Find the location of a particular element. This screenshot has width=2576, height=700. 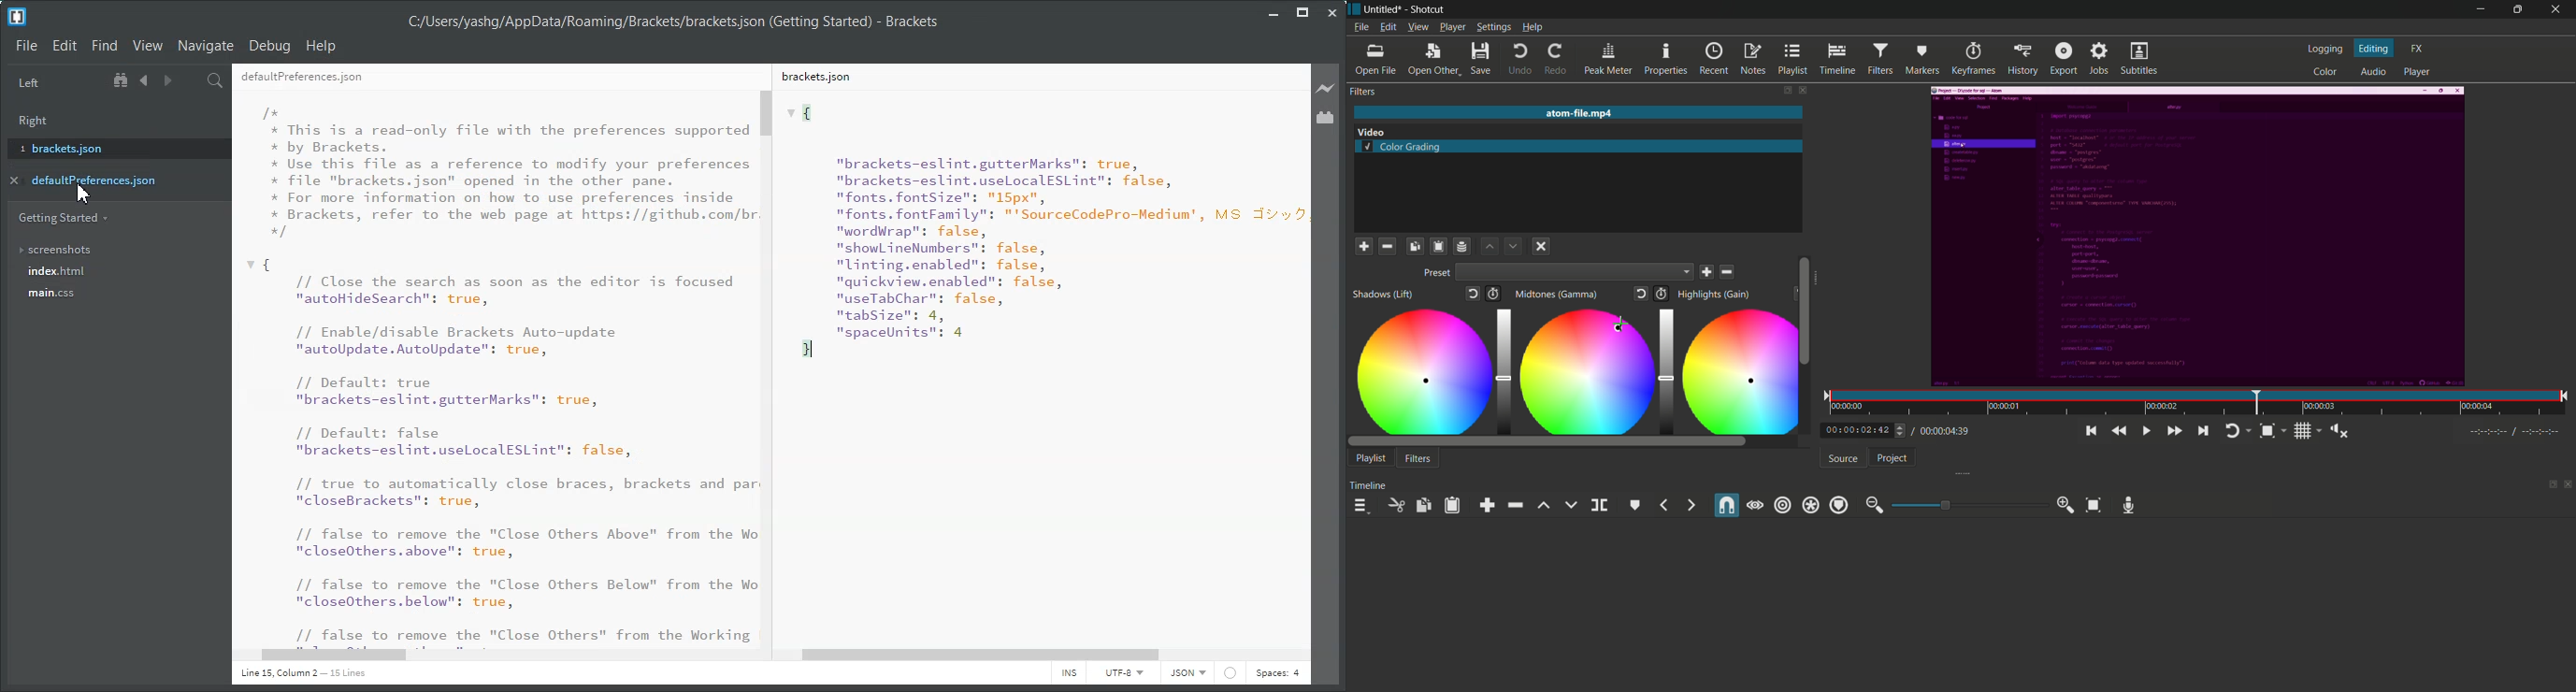

Debug is located at coordinates (269, 46).